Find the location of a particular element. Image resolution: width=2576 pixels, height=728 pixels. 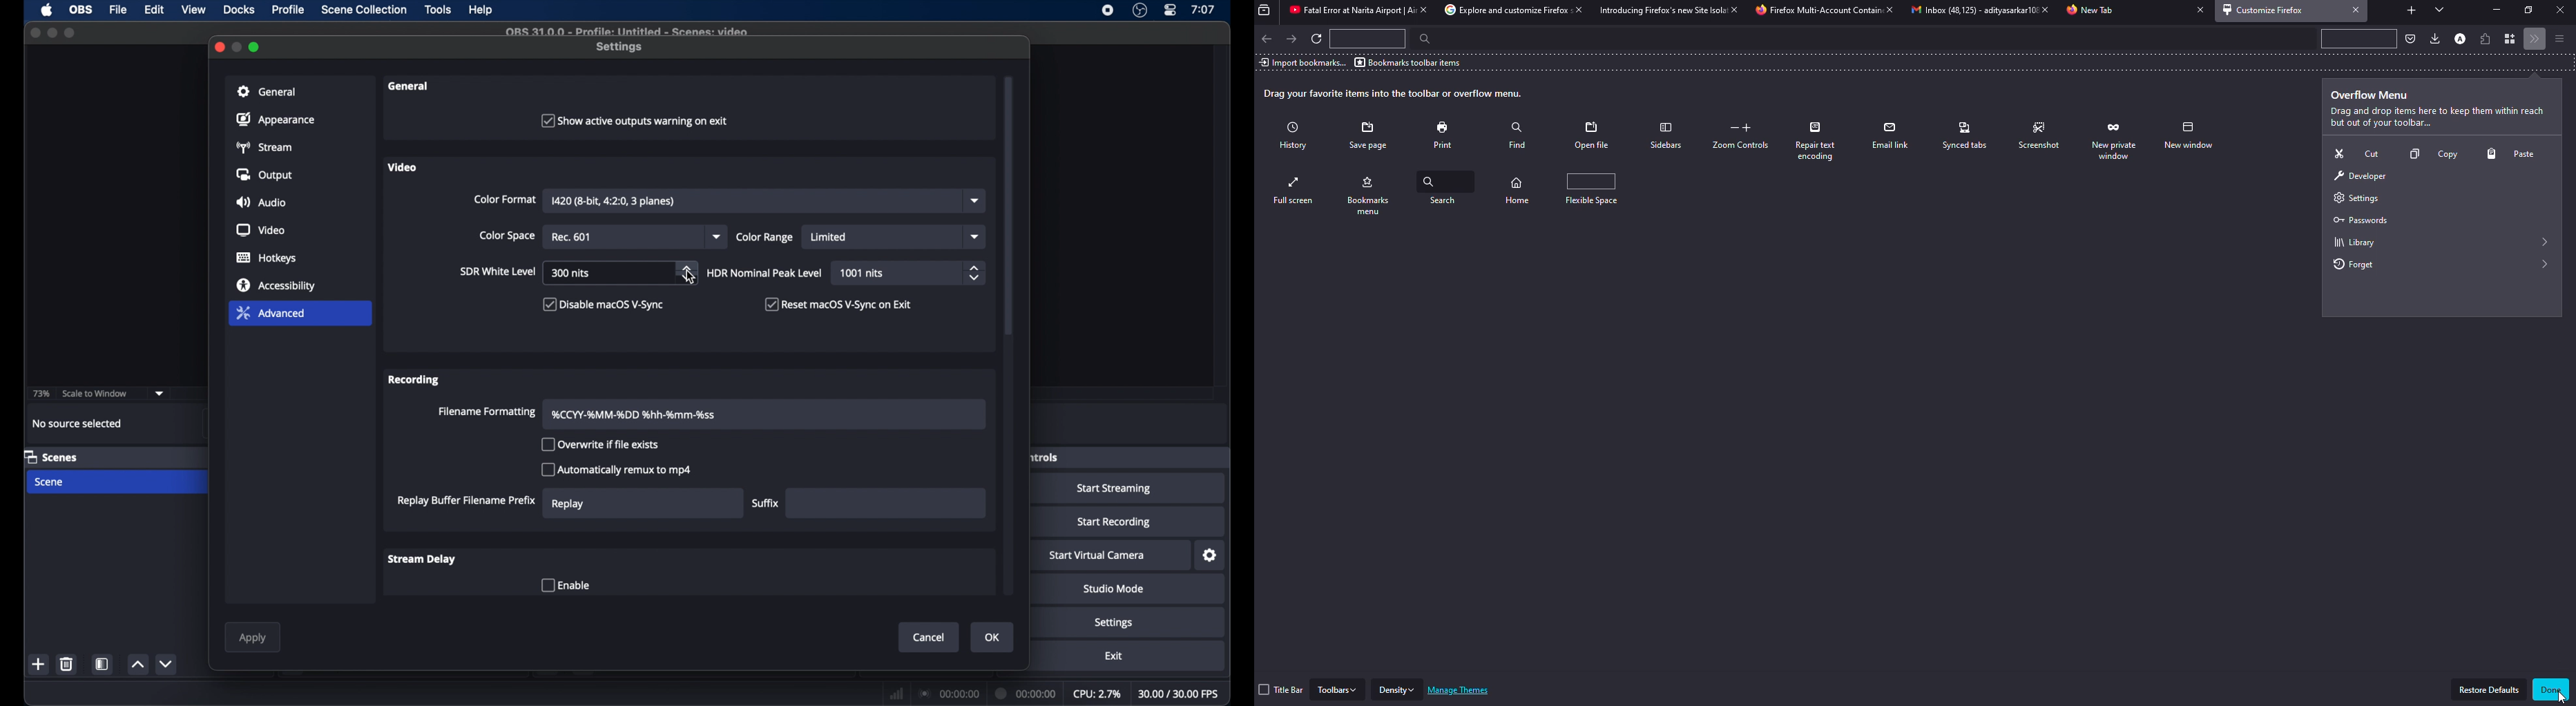

forward is located at coordinates (1293, 38).